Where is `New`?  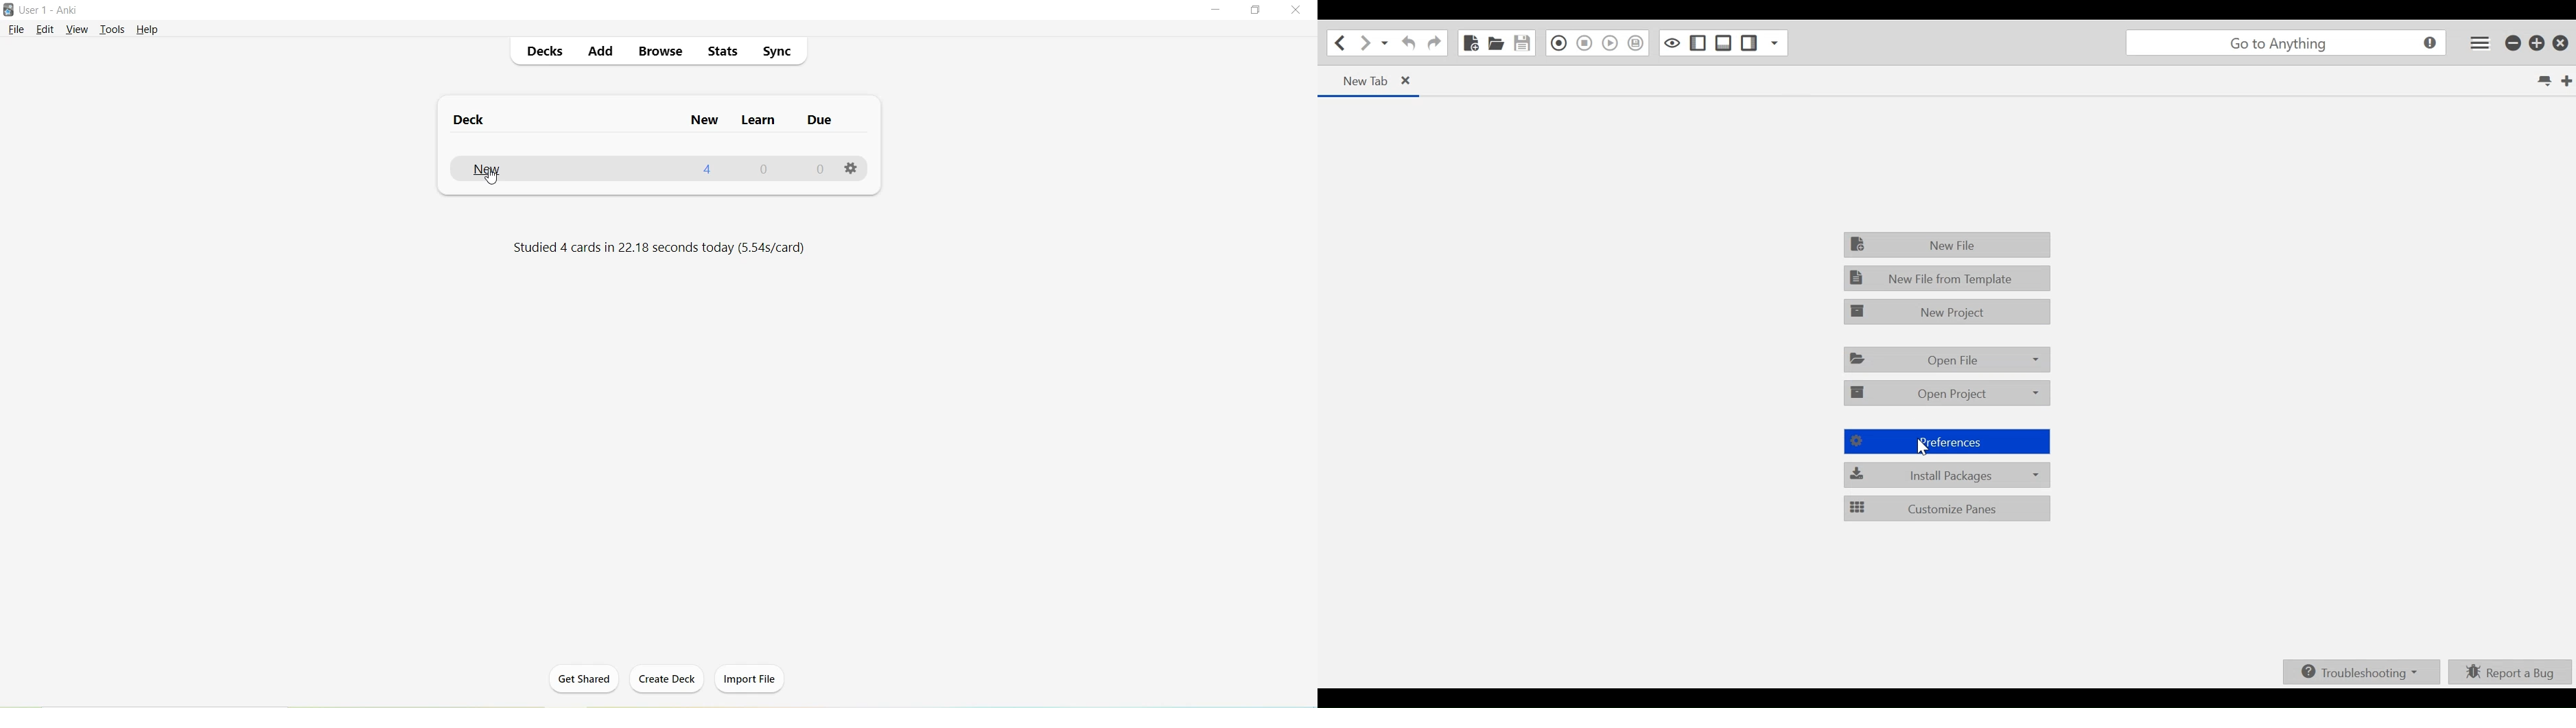
New is located at coordinates (494, 169).